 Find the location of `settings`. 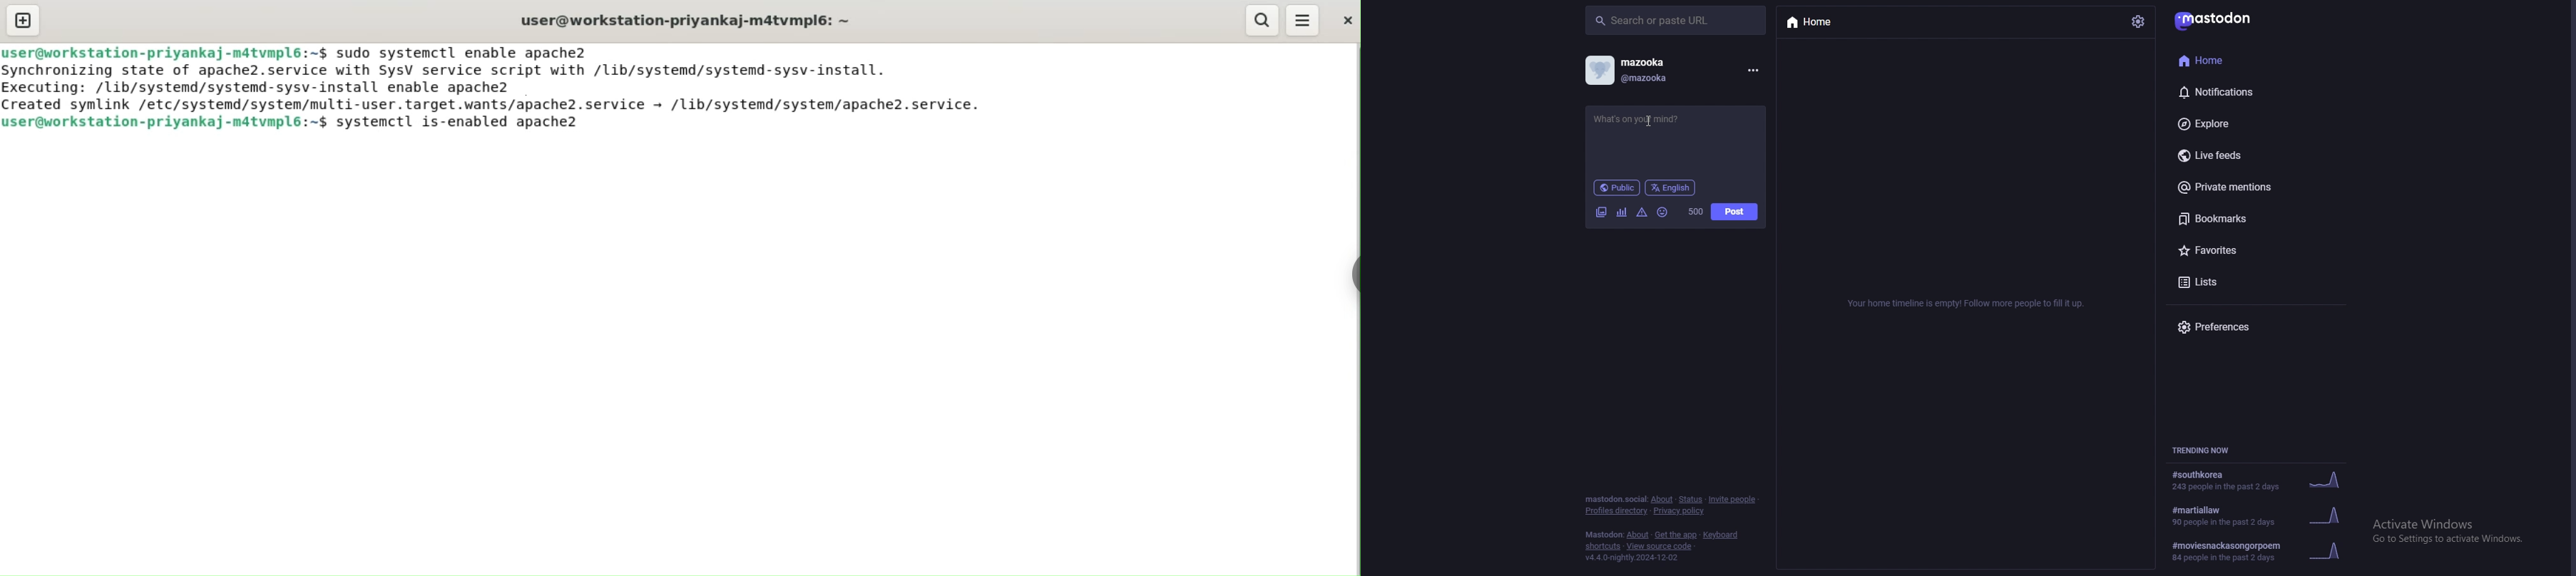

settings is located at coordinates (2137, 23).